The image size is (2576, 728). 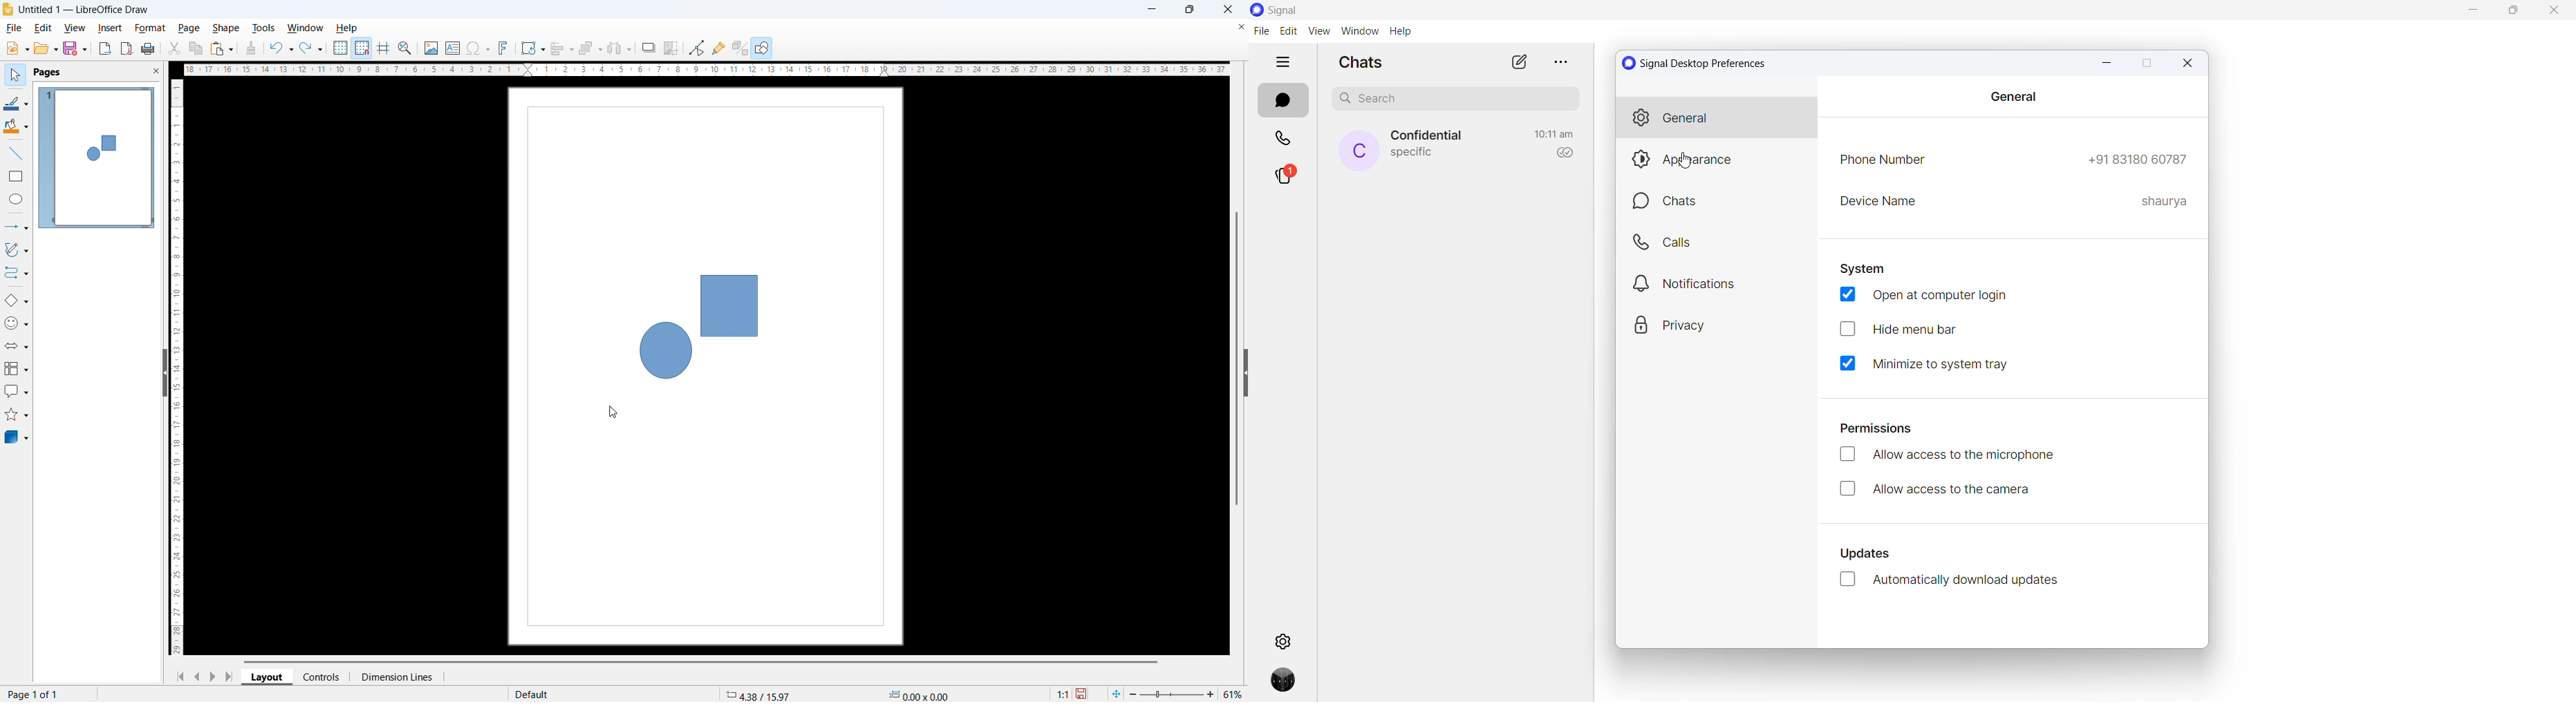 I want to click on default page display, so click(x=531, y=694).